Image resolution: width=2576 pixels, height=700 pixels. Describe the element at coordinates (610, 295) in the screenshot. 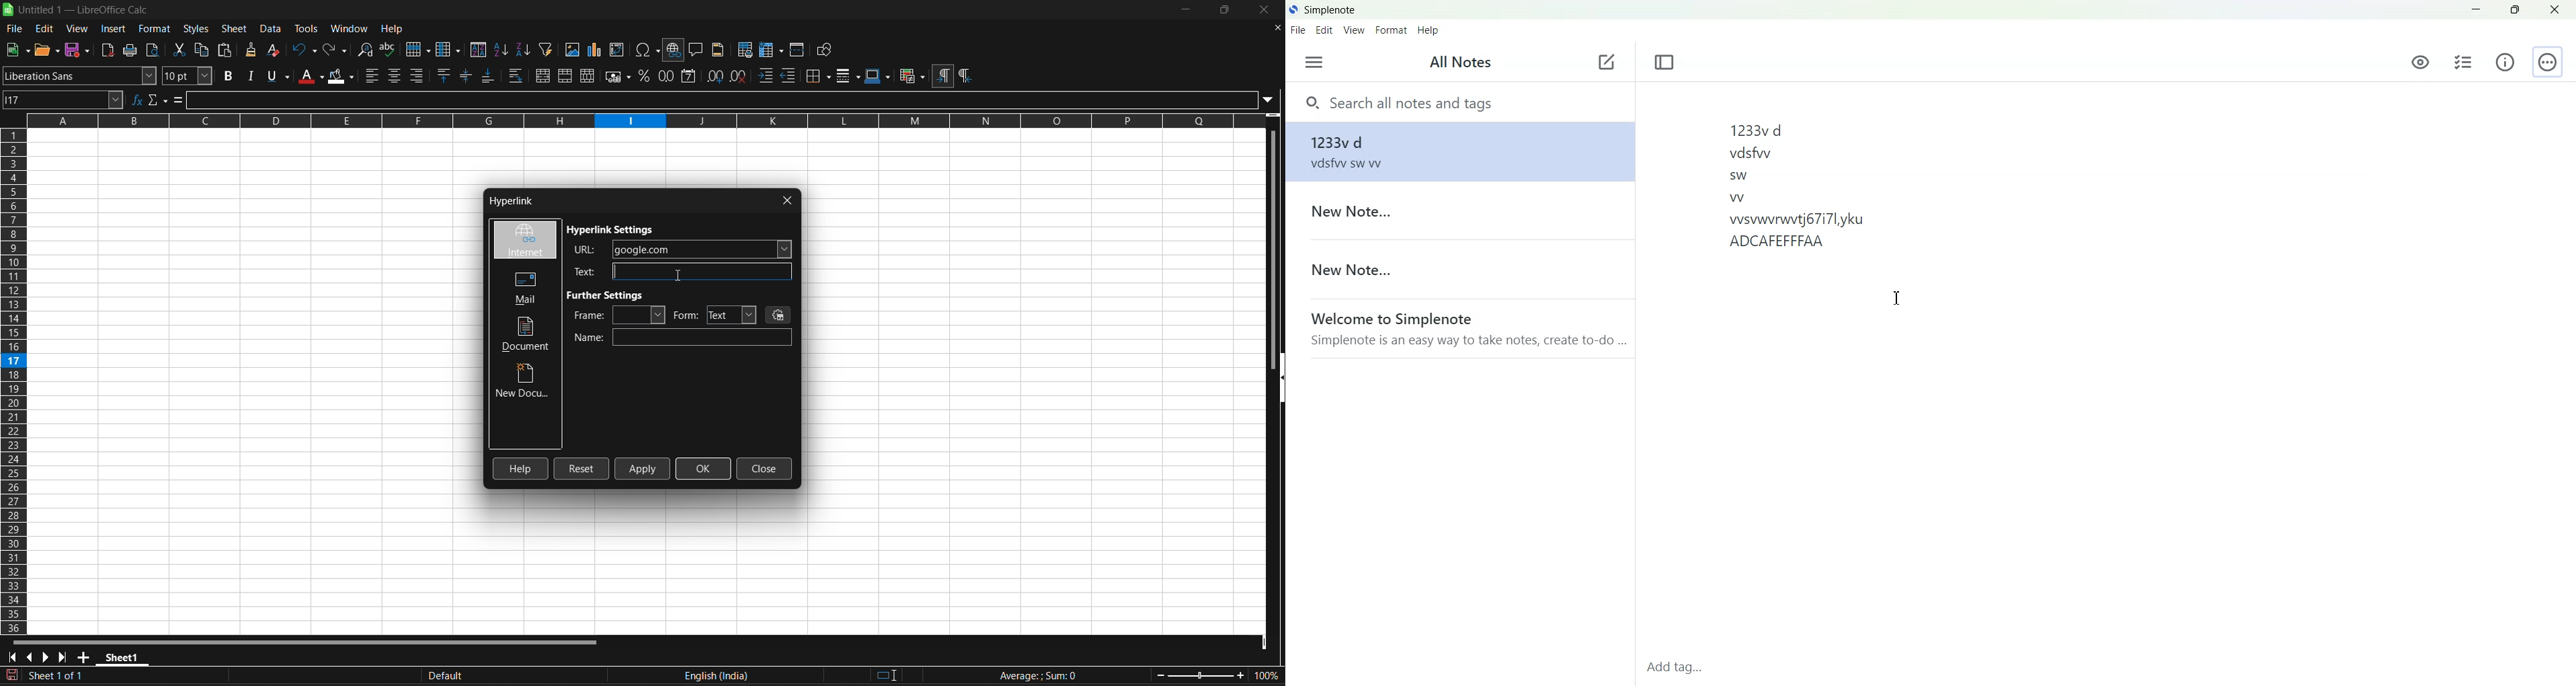

I see `further settings` at that location.